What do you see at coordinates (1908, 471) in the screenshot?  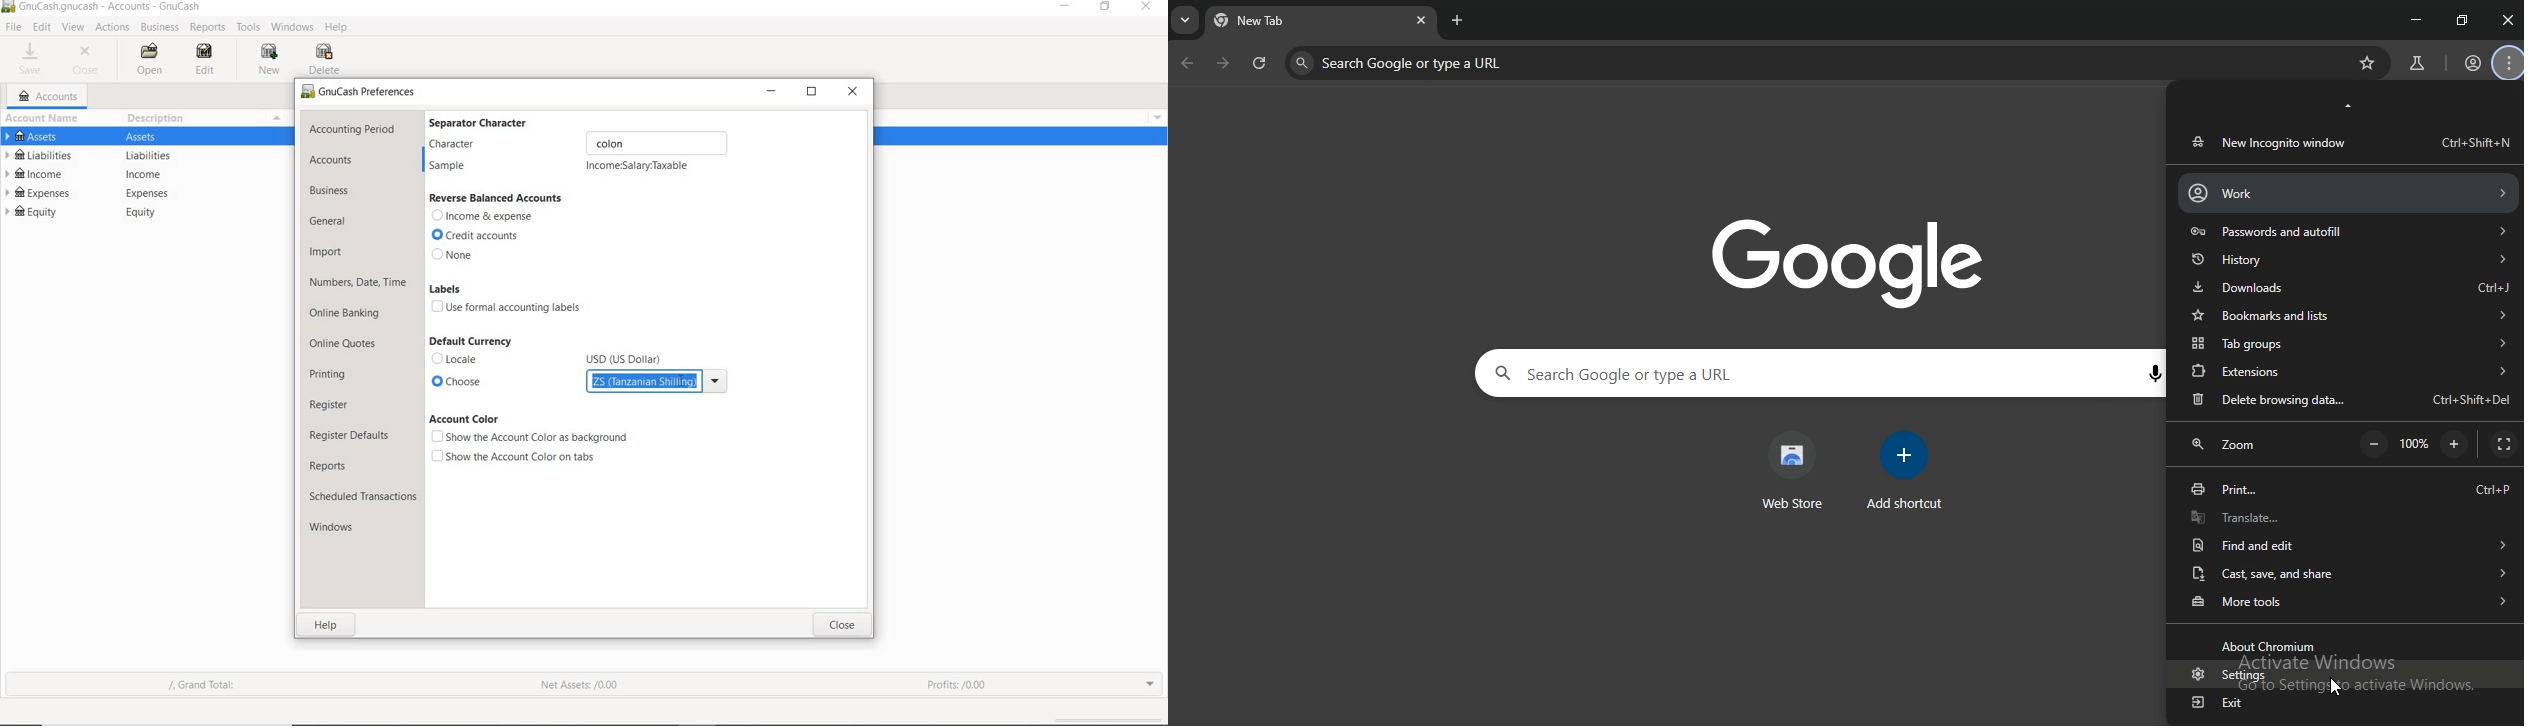 I see `add shortcut` at bounding box center [1908, 471].